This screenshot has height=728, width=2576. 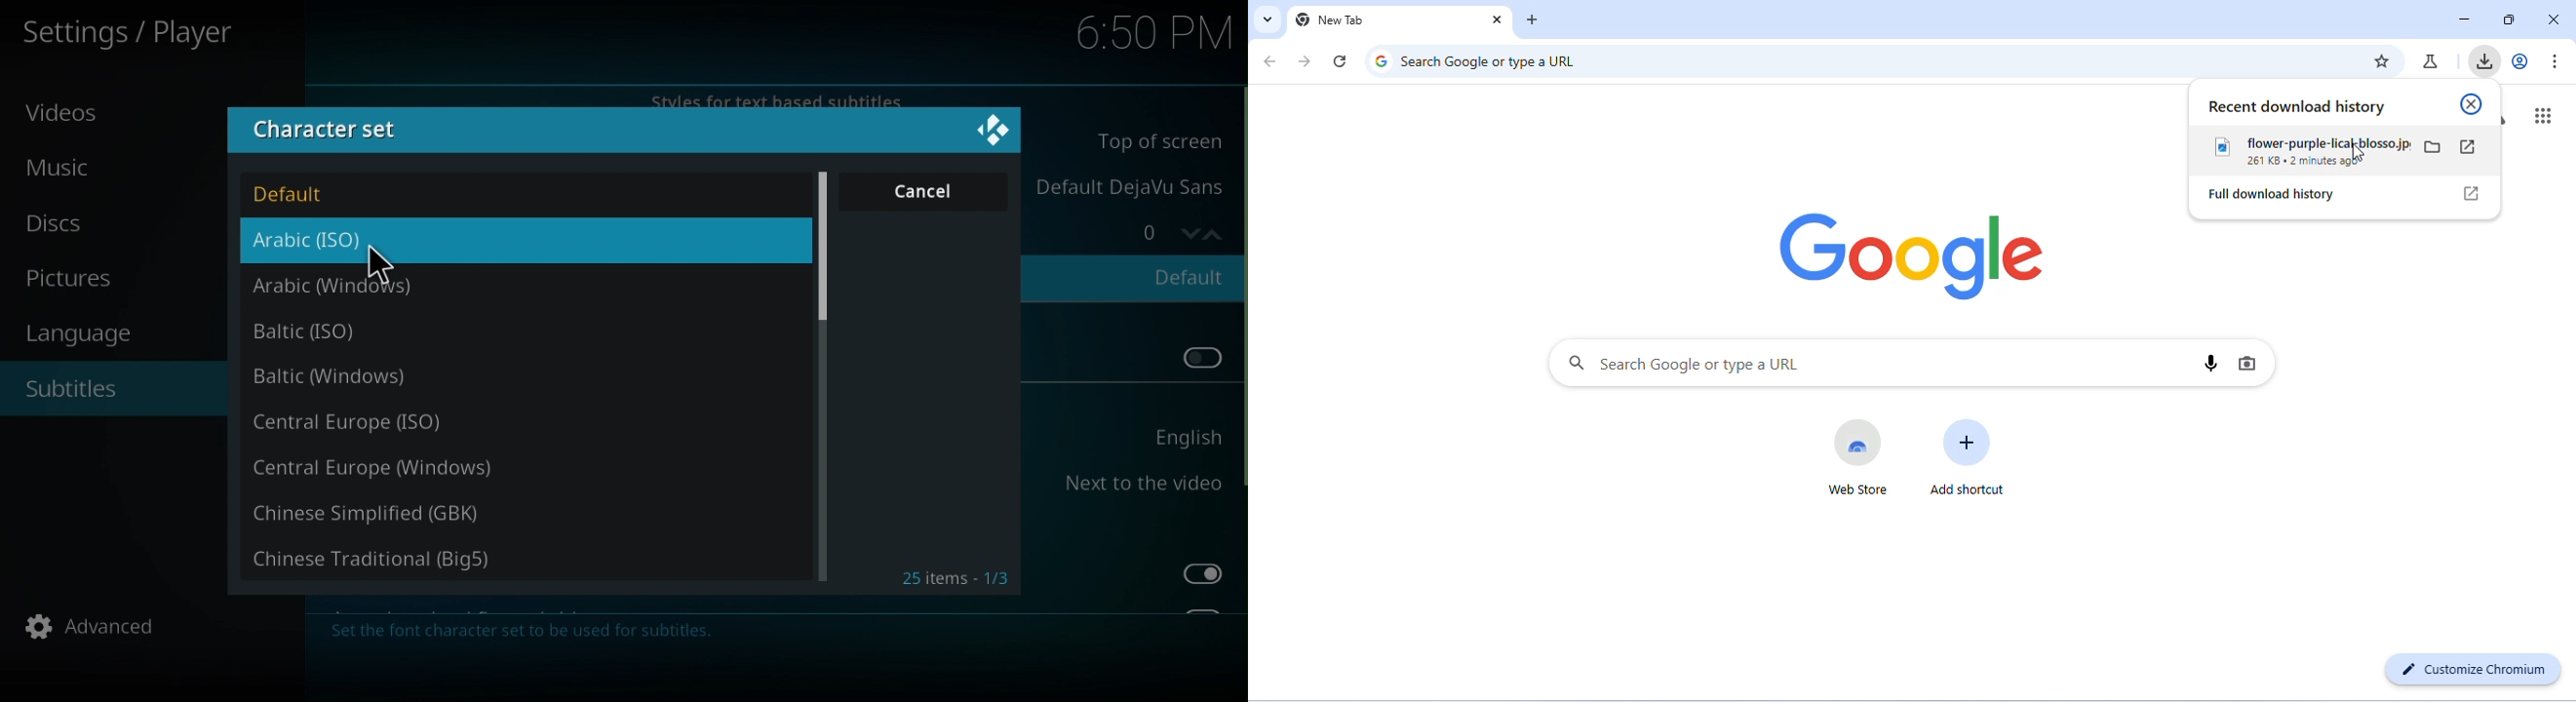 What do you see at coordinates (1145, 30) in the screenshot?
I see `6.50 pm` at bounding box center [1145, 30].